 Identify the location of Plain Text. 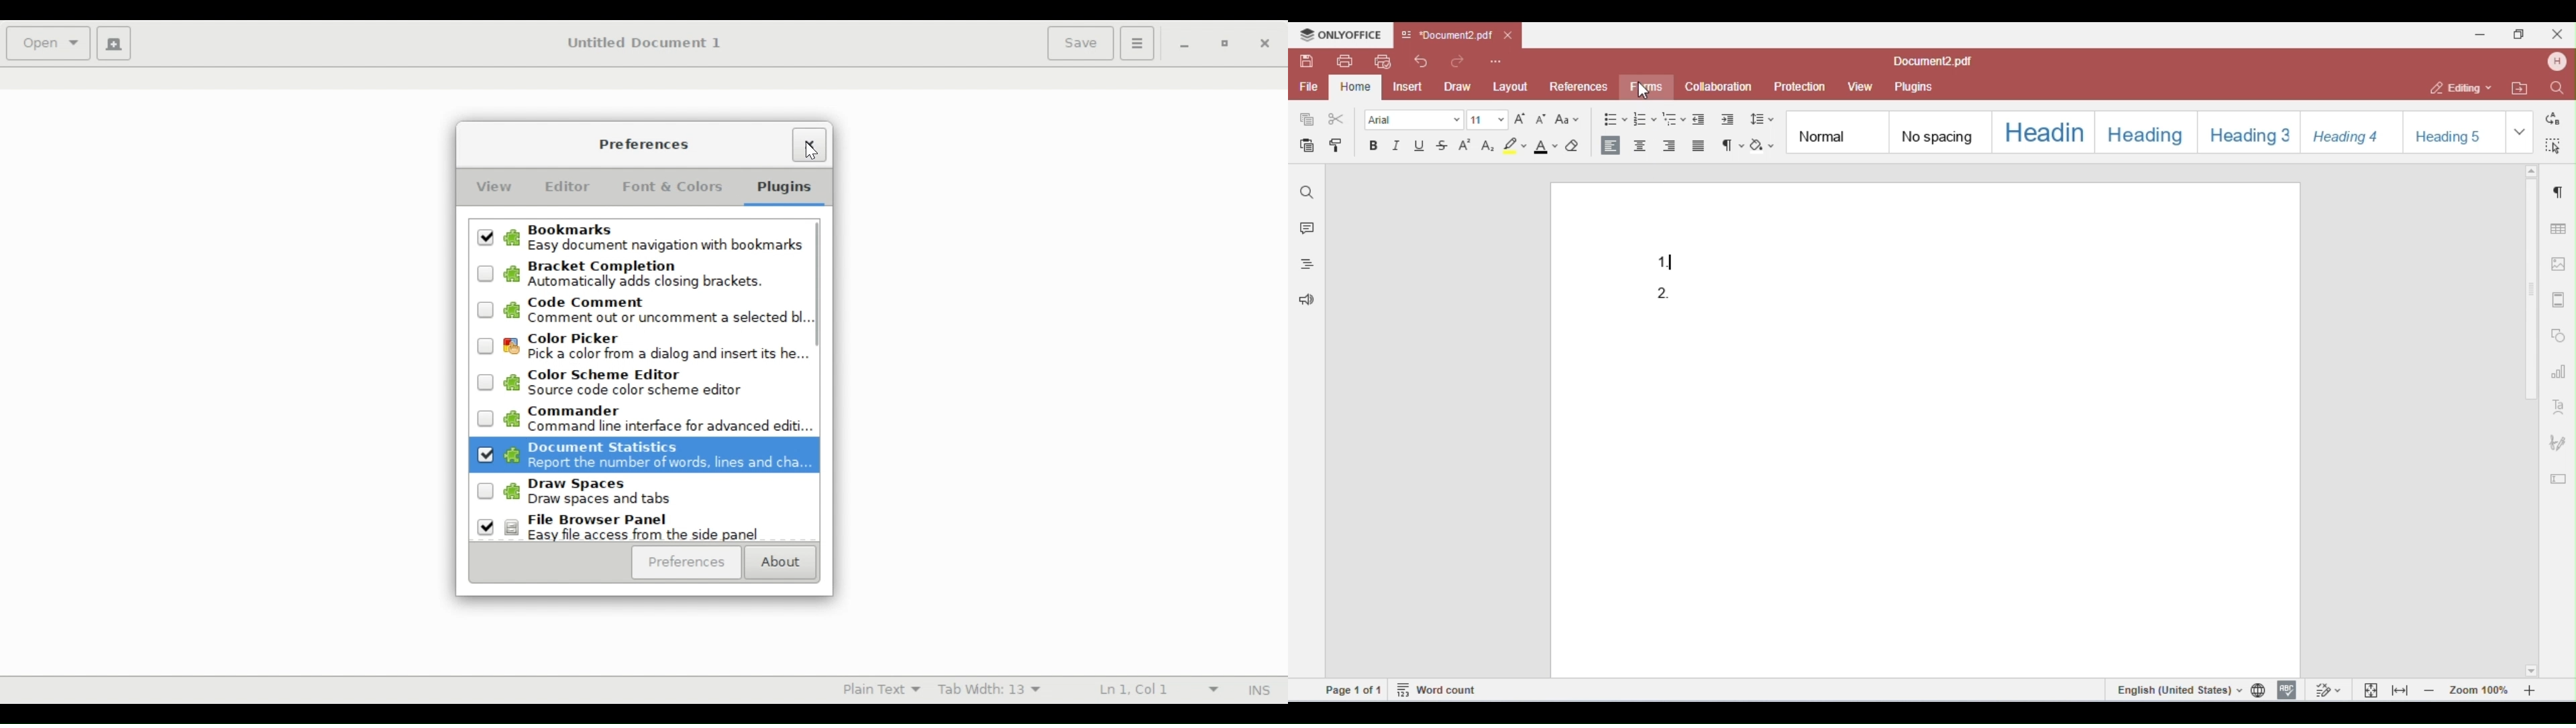
(875, 688).